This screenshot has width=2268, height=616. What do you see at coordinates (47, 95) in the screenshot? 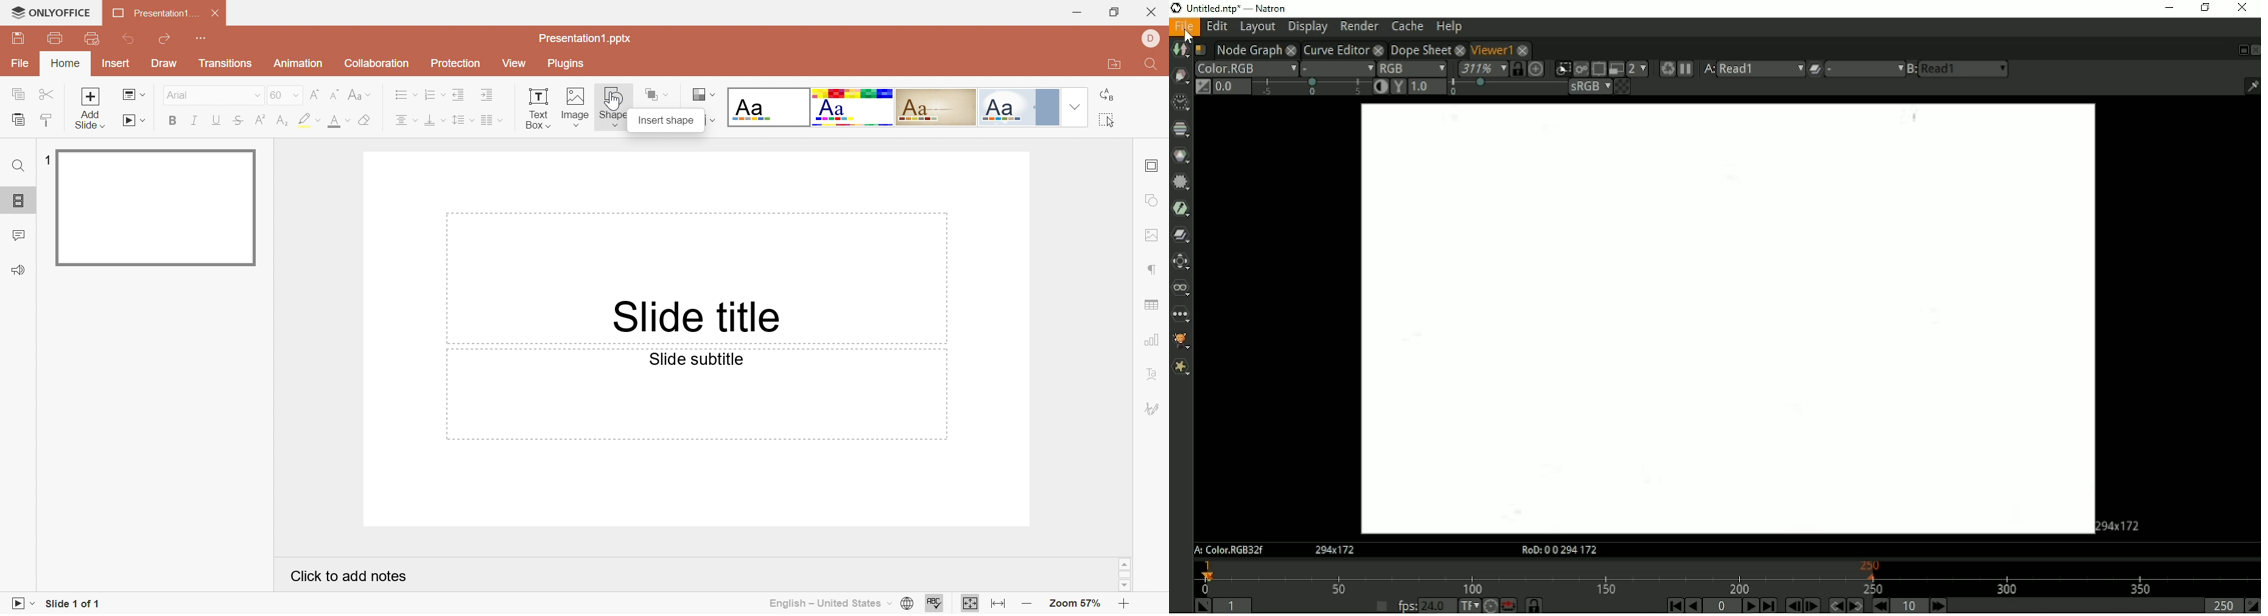
I see `Cut` at bounding box center [47, 95].